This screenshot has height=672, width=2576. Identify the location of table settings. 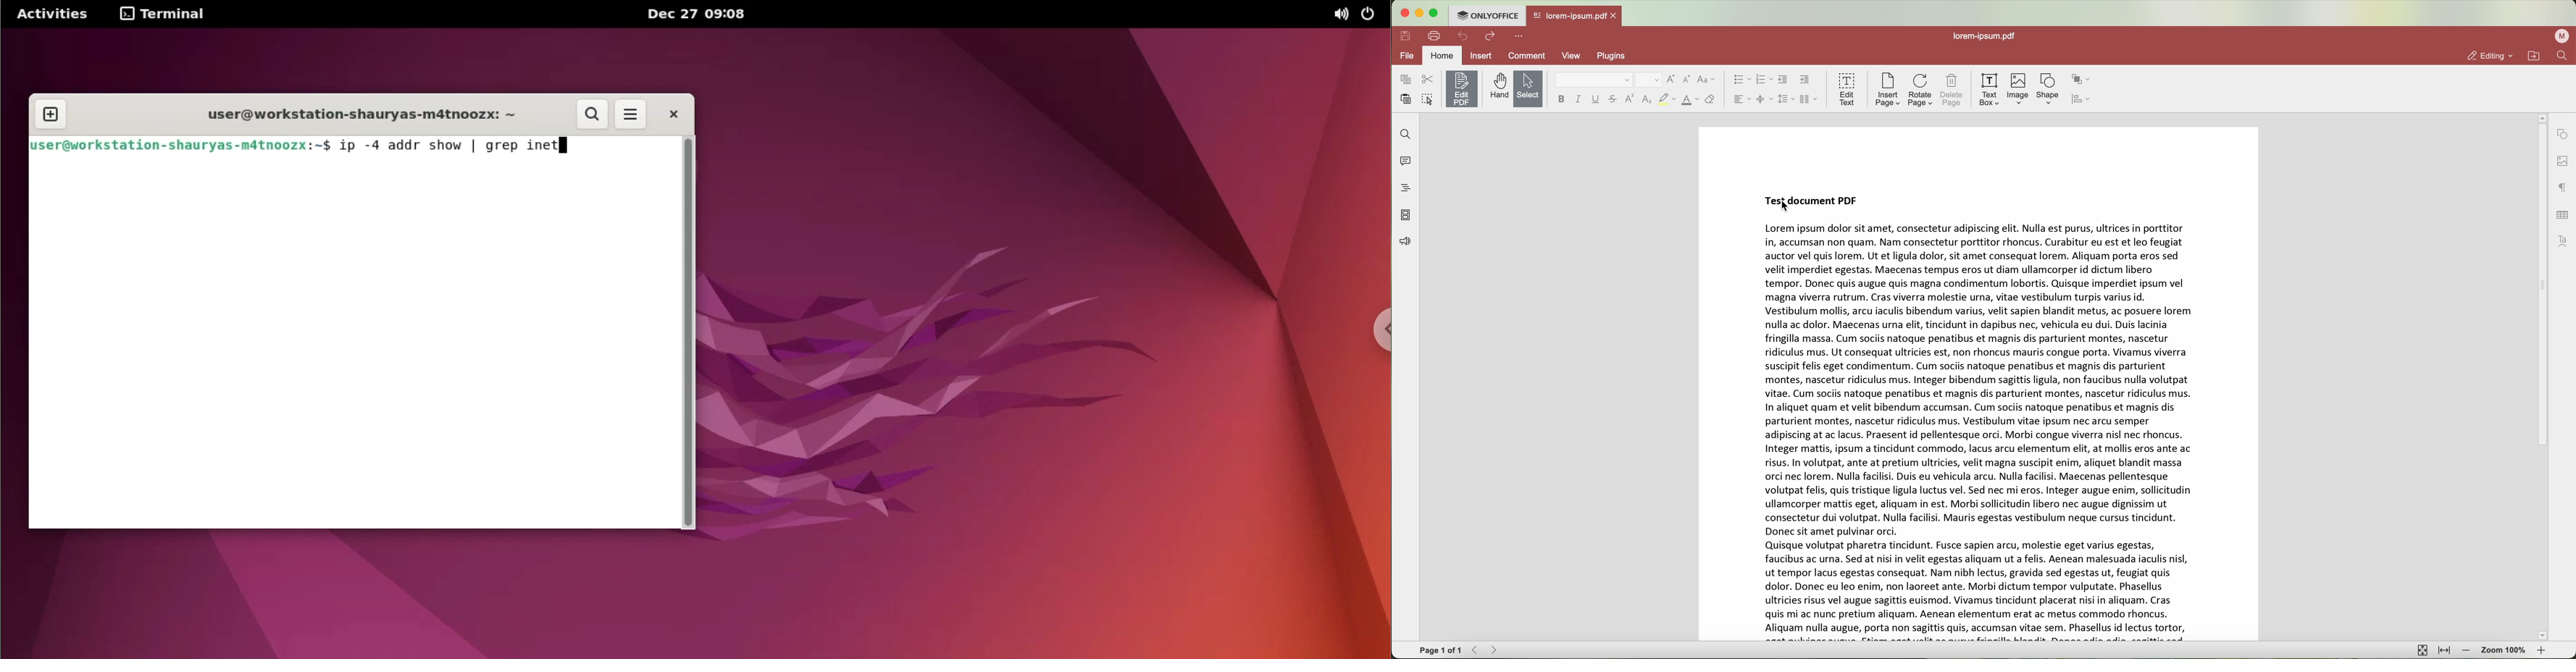
(2563, 216).